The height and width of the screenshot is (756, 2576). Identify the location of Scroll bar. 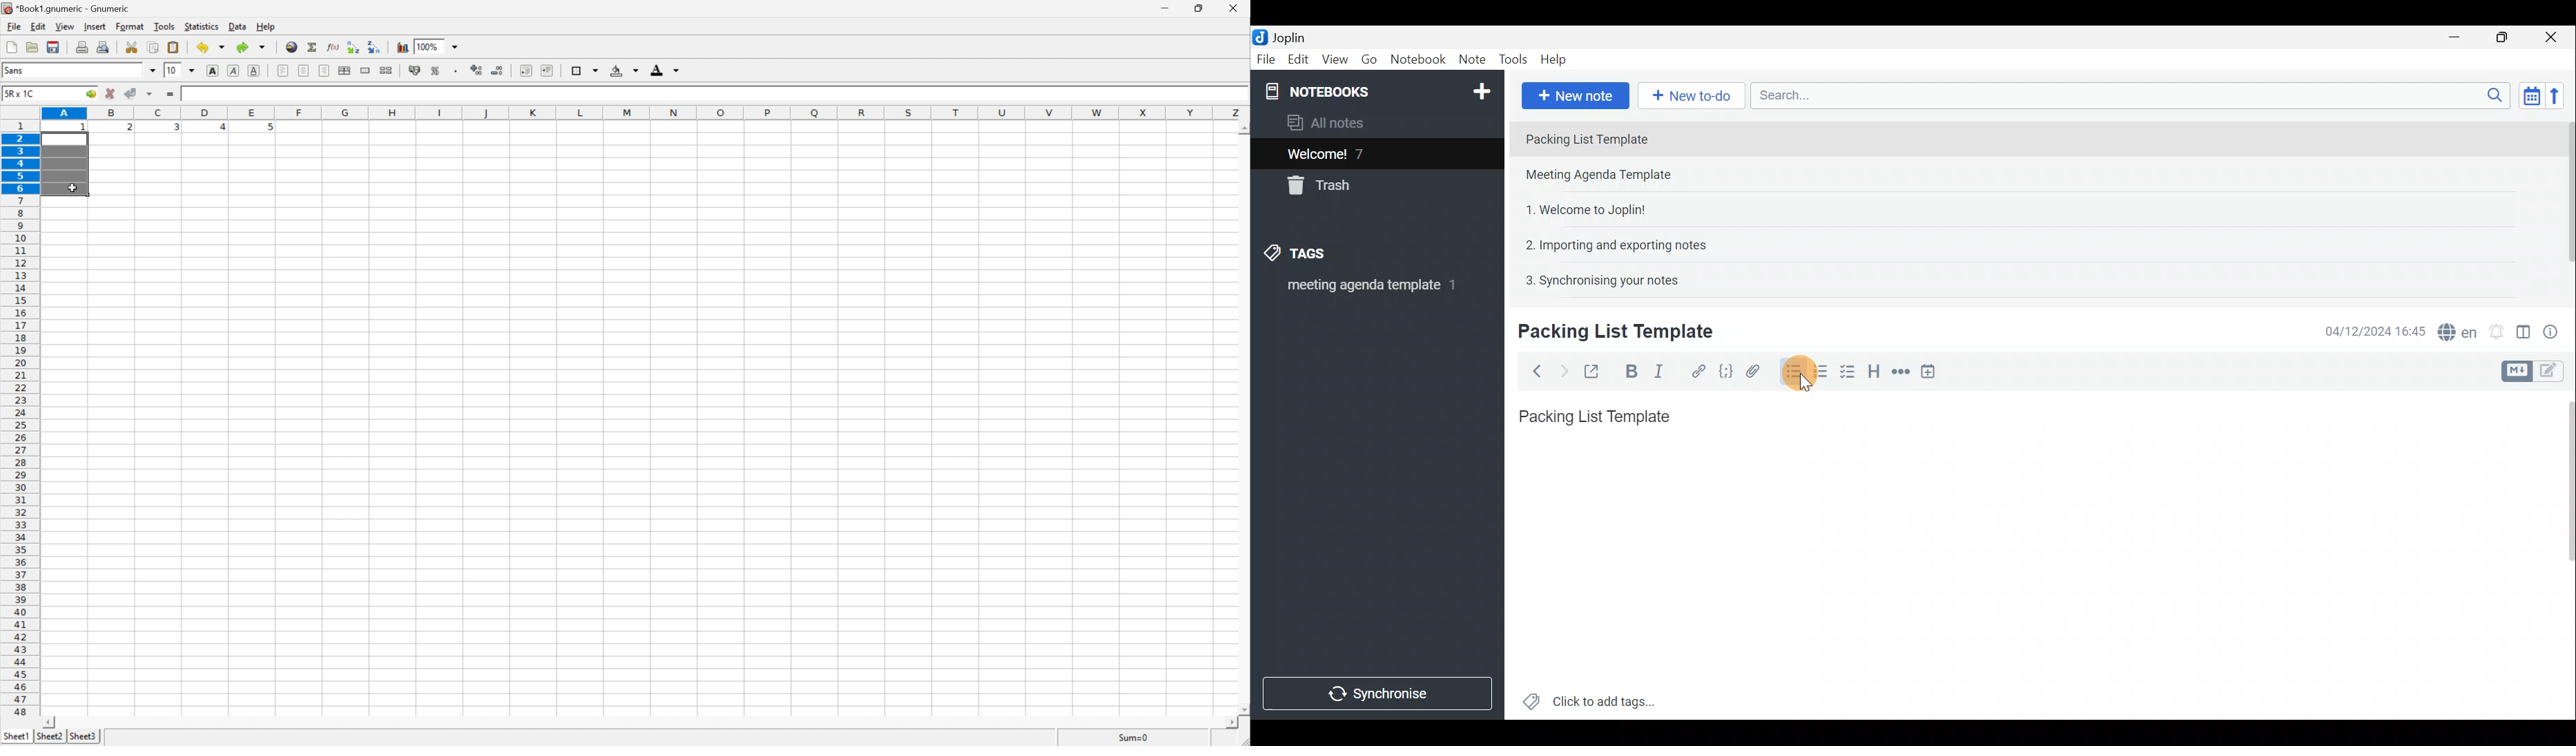
(2563, 202).